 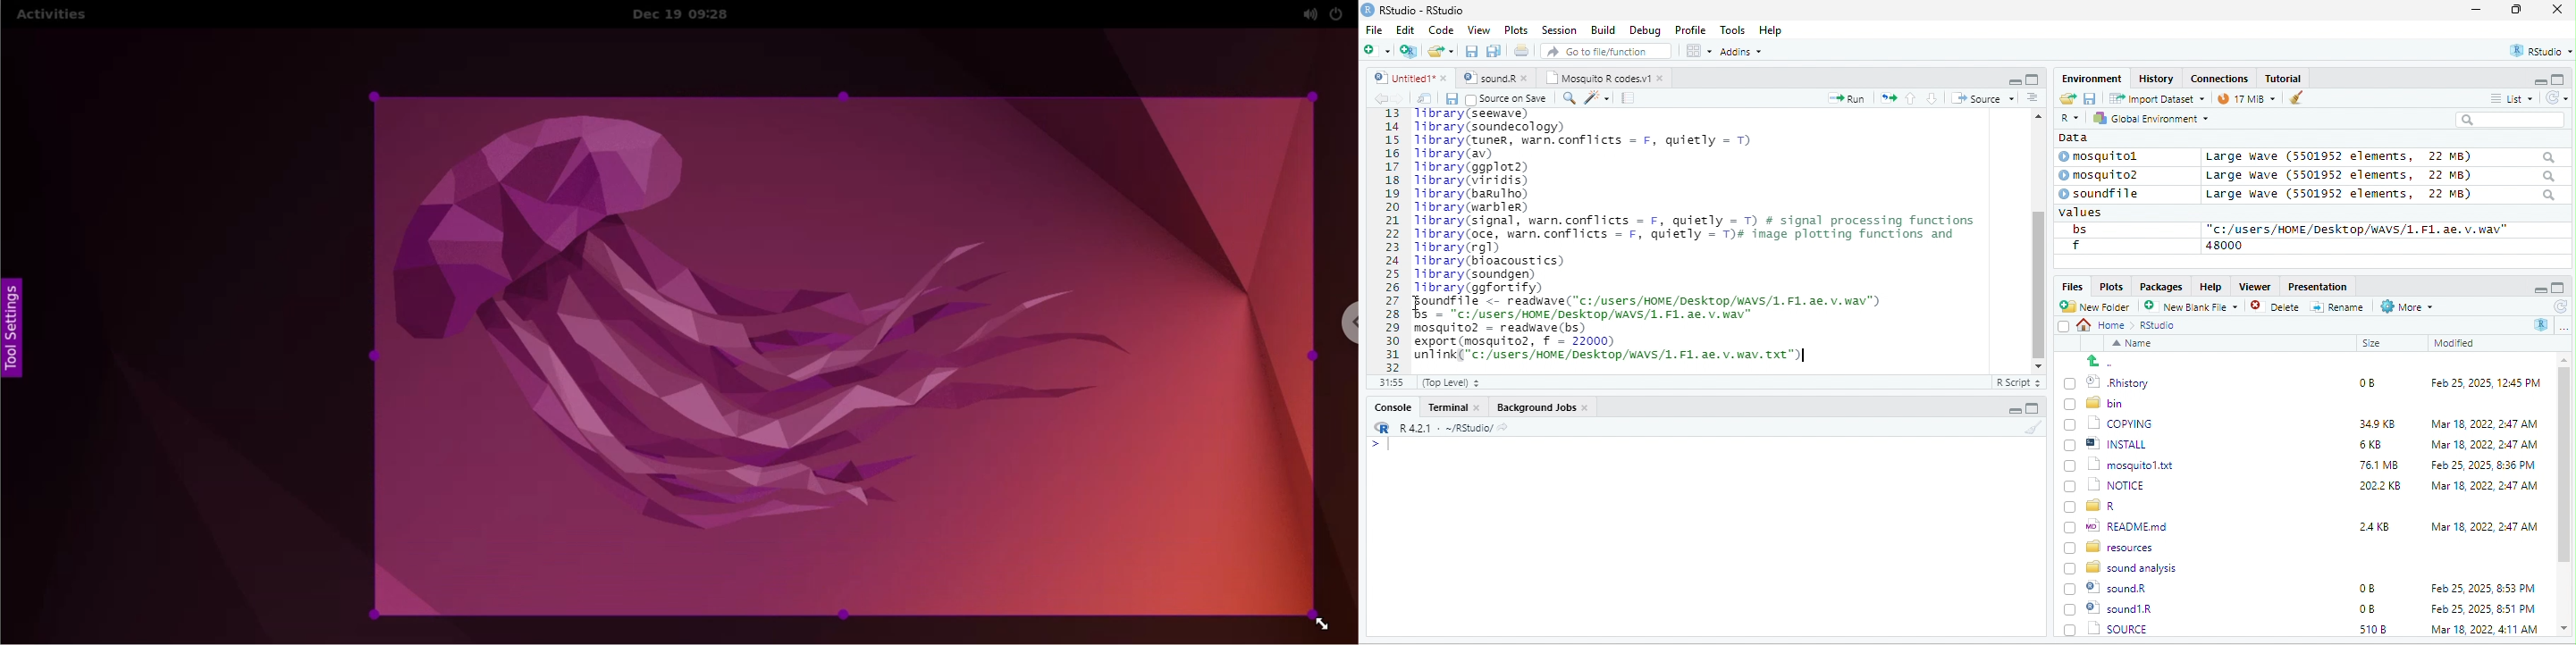 I want to click on maximize, so click(x=2560, y=79).